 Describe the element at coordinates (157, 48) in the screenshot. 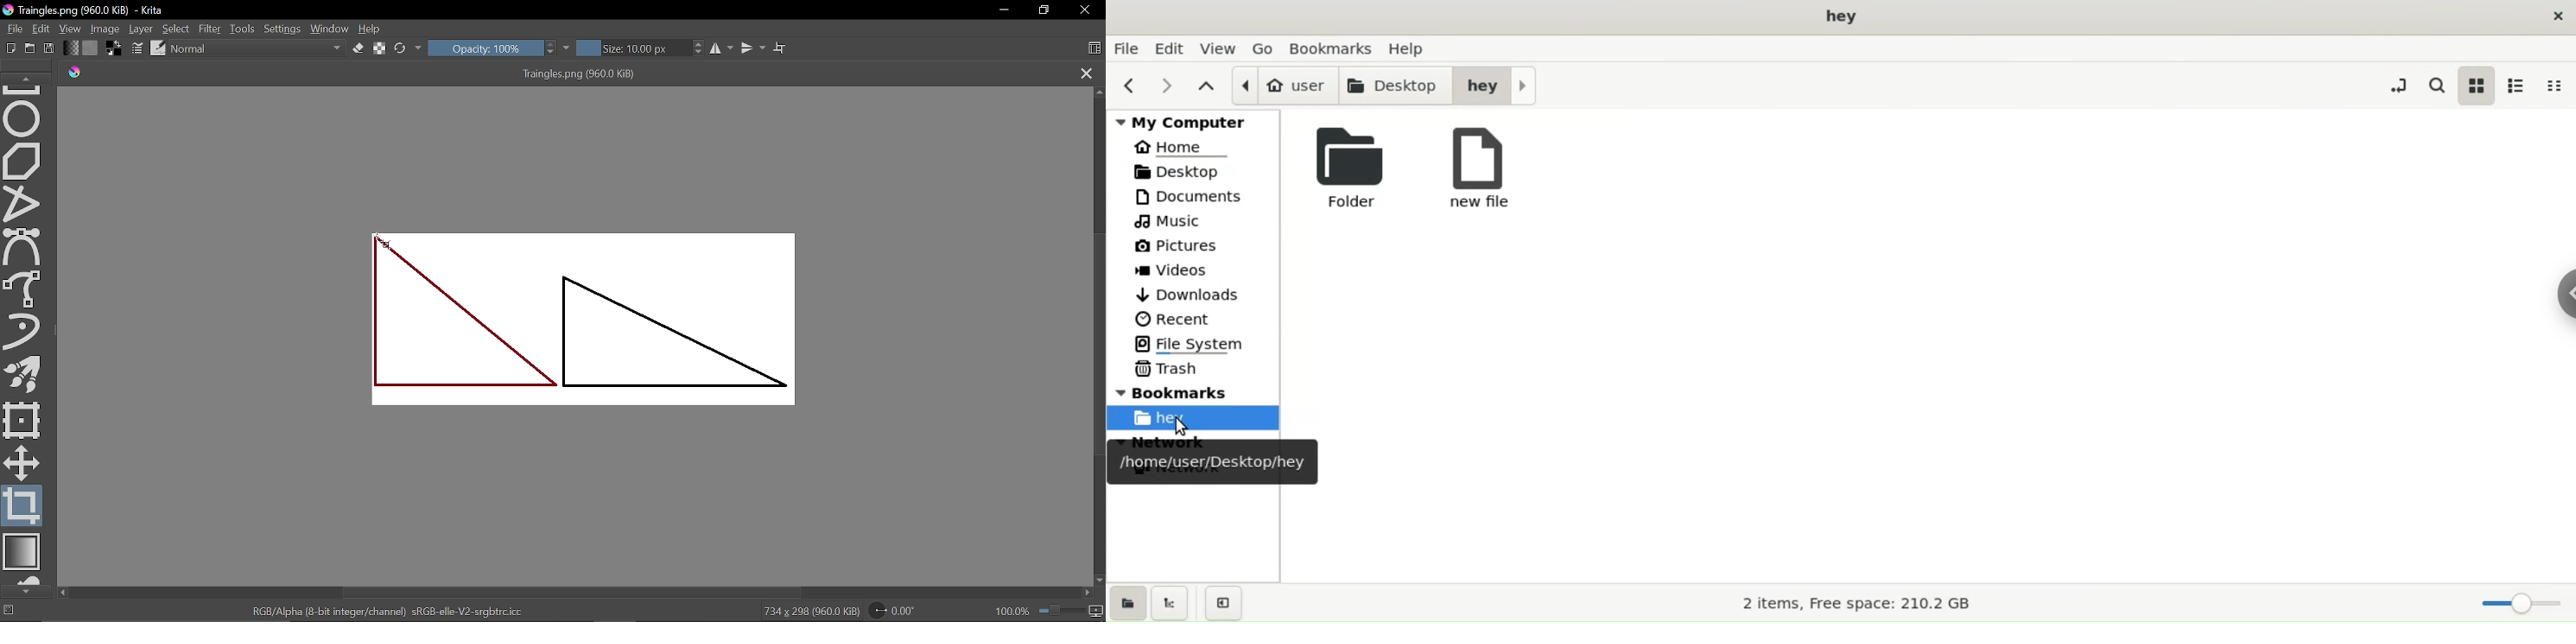

I see `Choose brush preset` at that location.